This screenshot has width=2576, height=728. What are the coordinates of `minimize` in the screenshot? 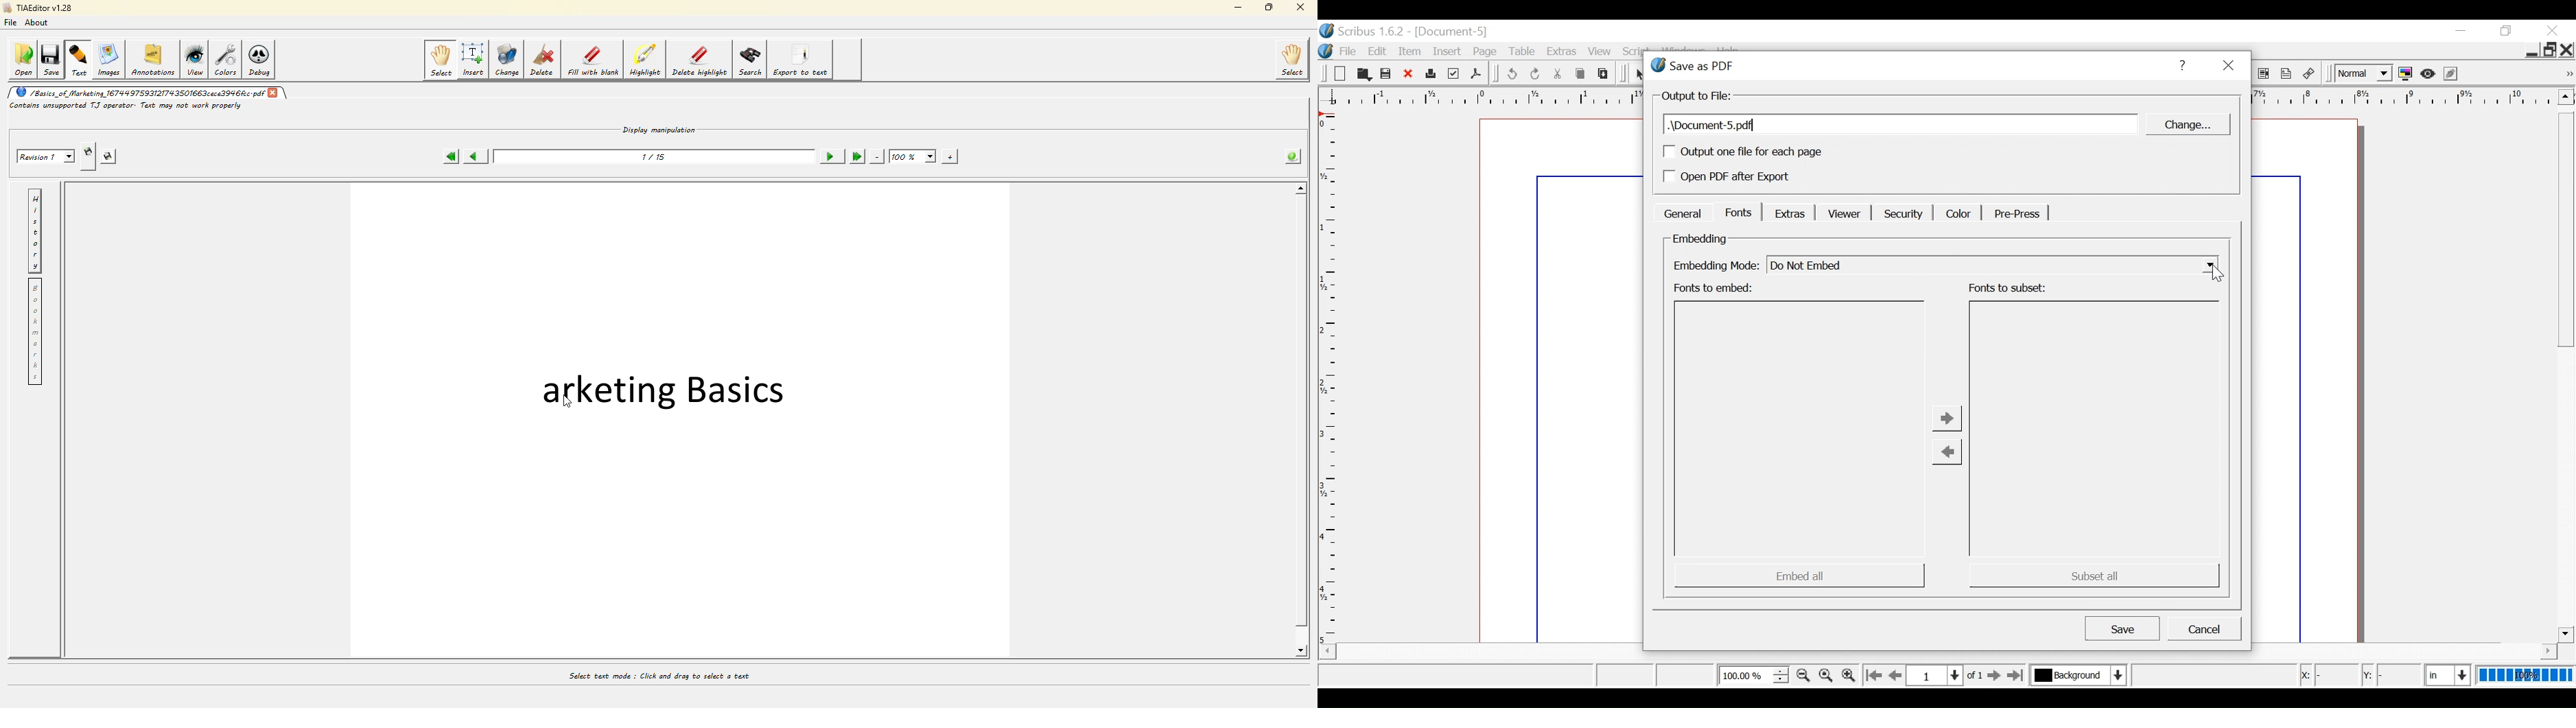 It's located at (2460, 31).